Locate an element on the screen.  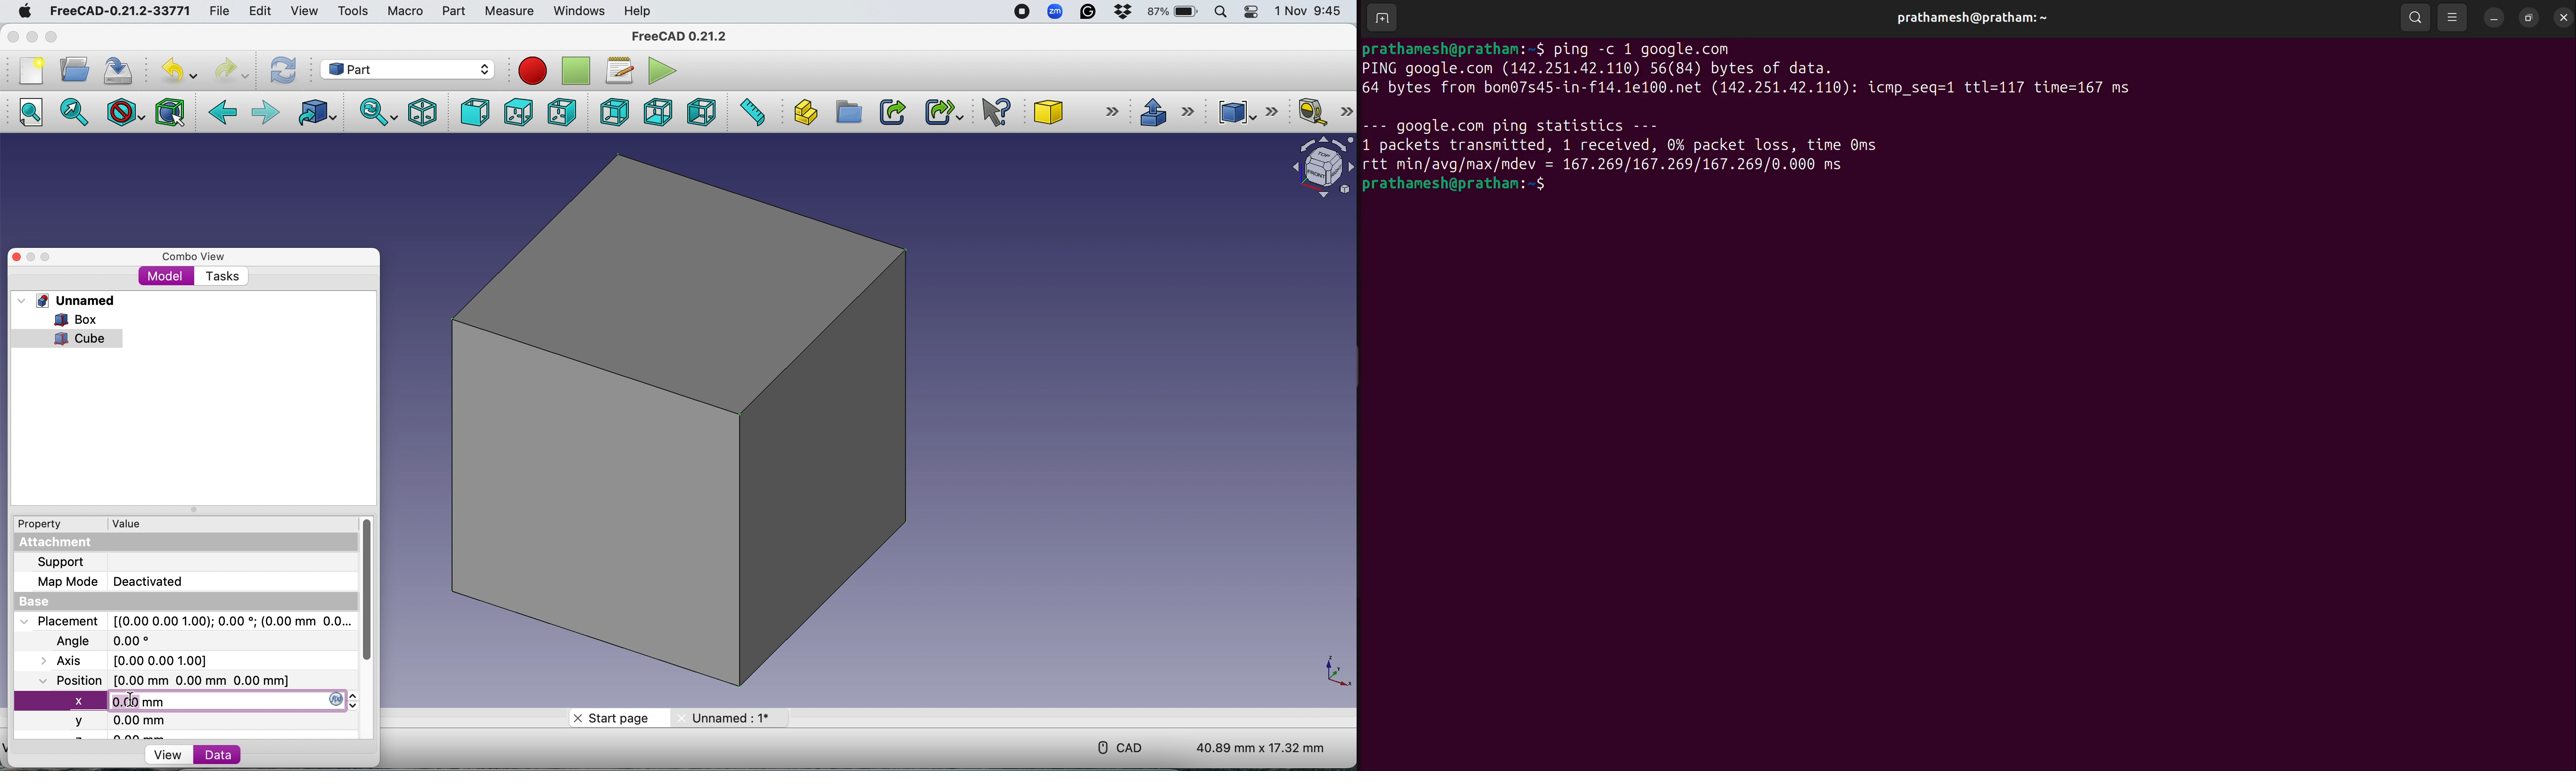
Front is located at coordinates (472, 112).